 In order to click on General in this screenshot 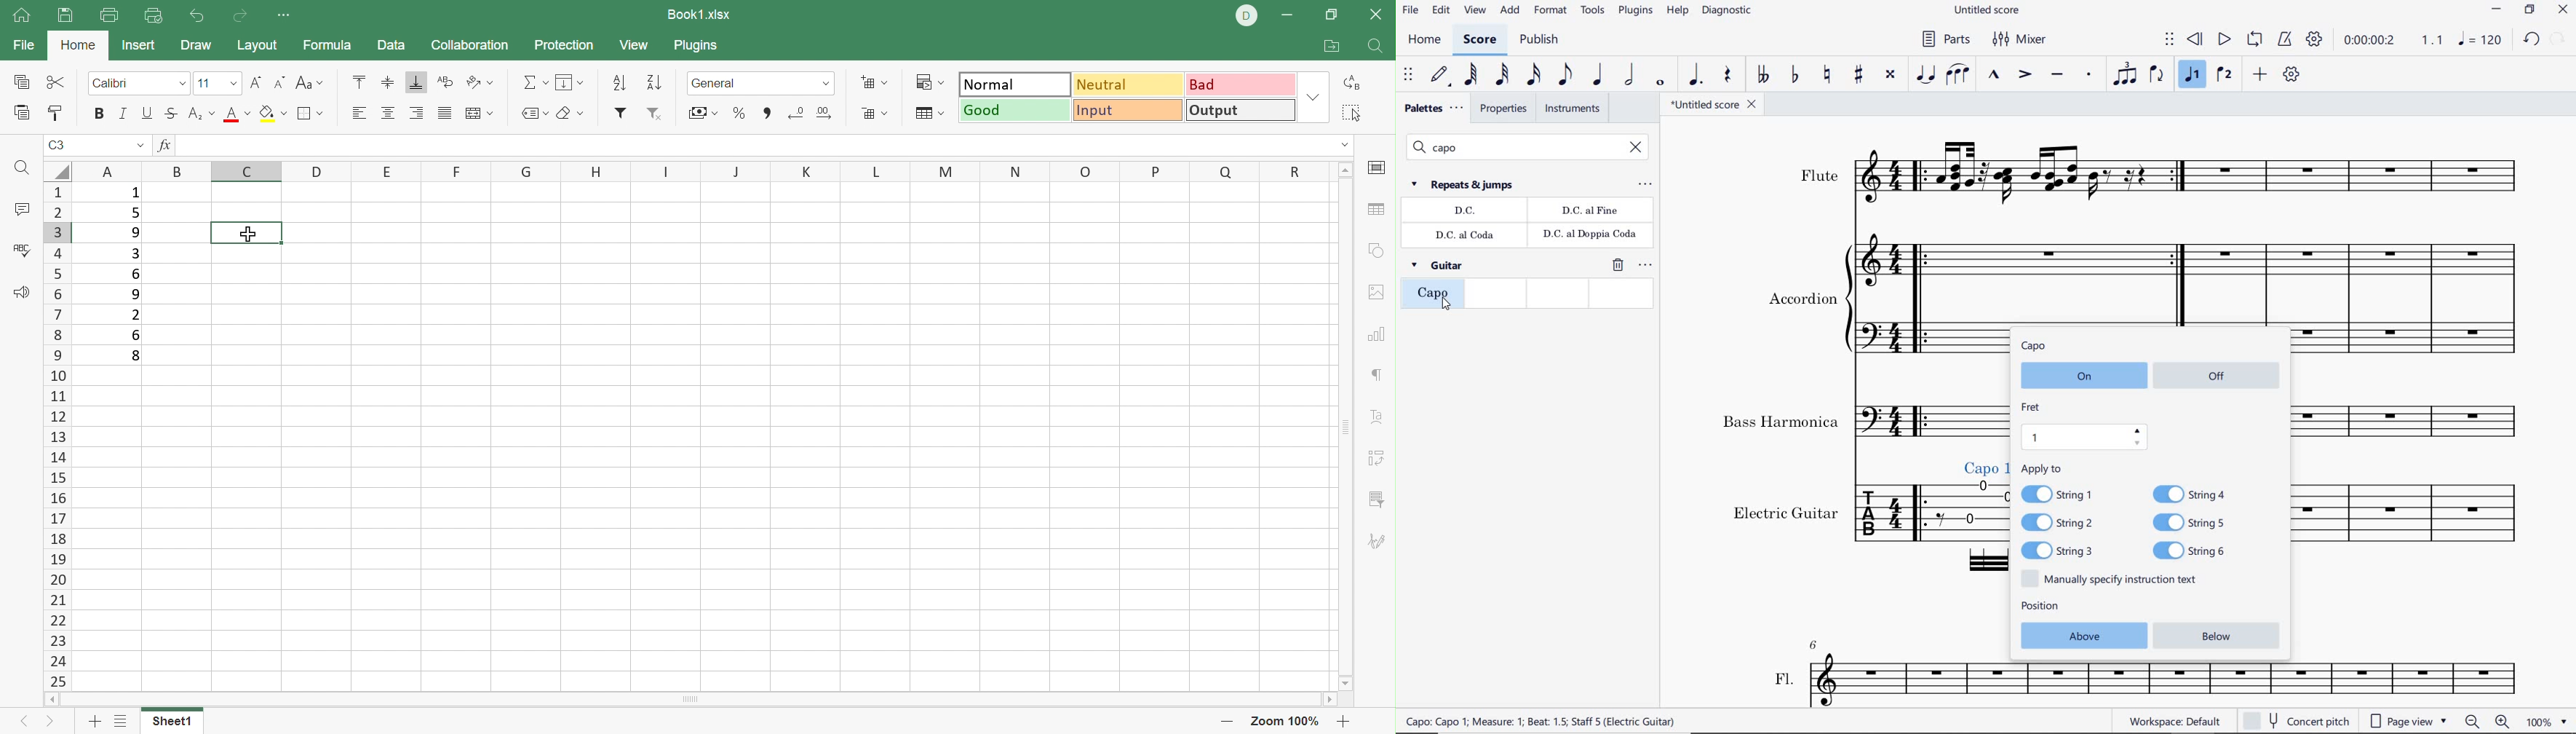, I will do `click(717, 83)`.